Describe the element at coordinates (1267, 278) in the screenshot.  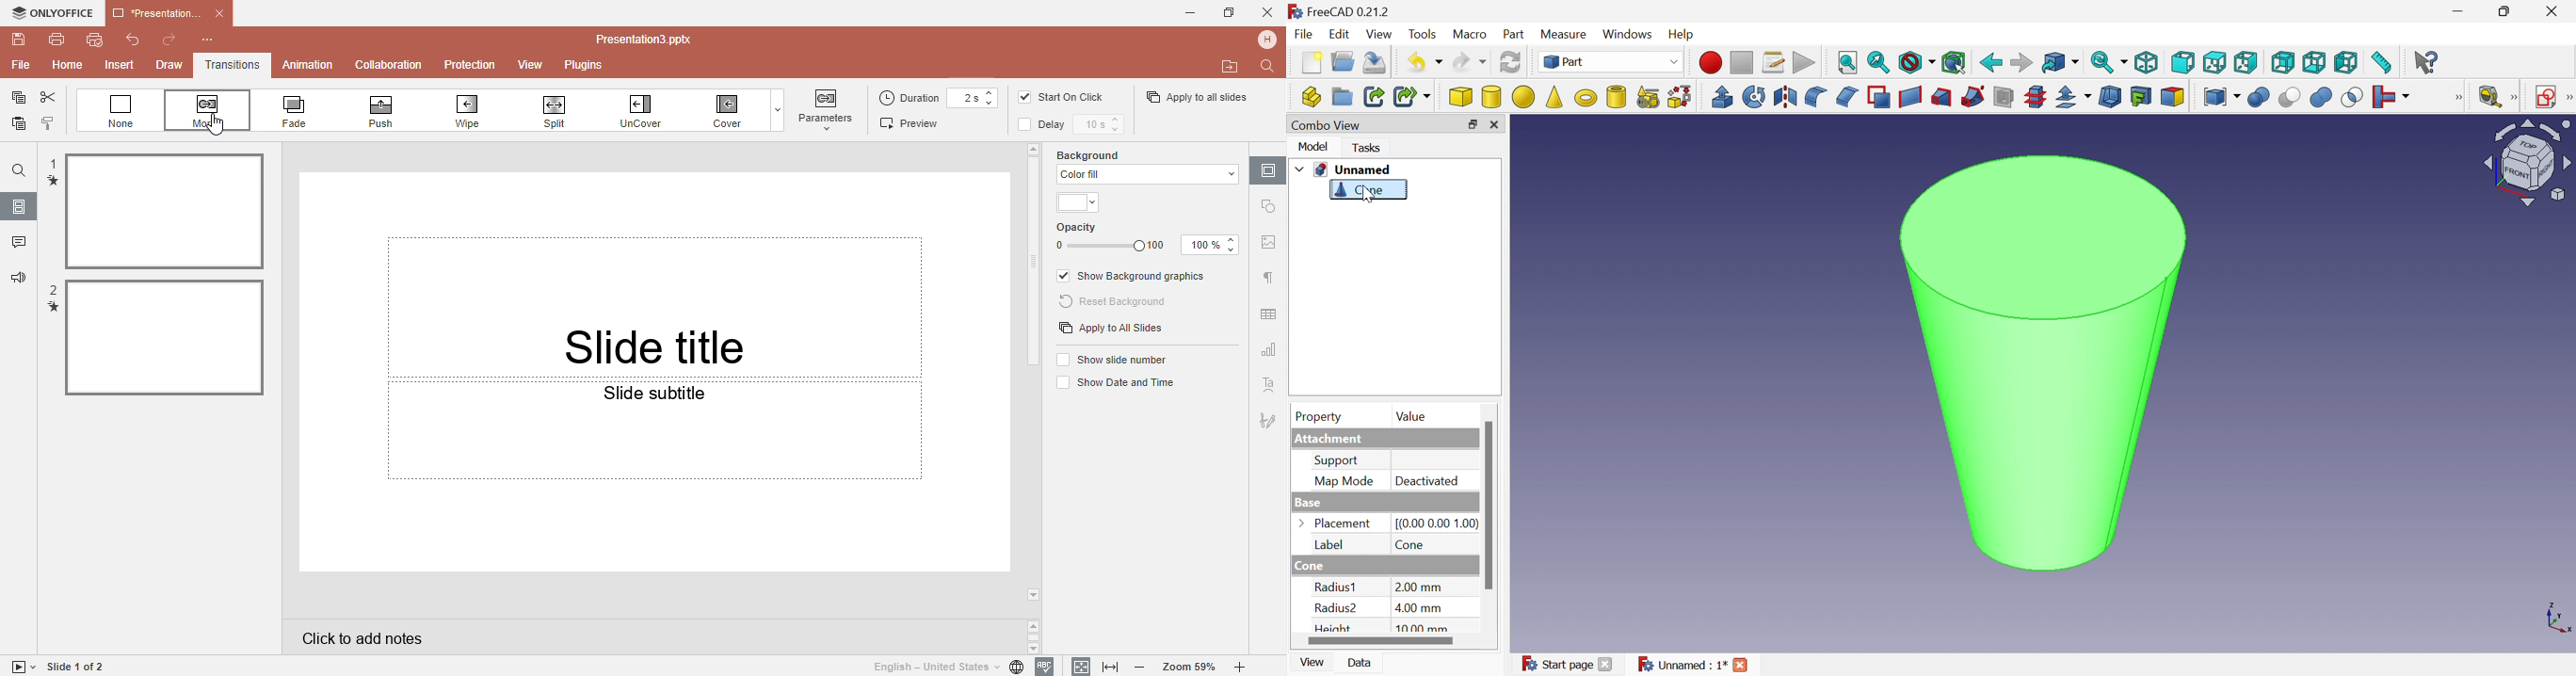
I see `Paragraph settings` at that location.